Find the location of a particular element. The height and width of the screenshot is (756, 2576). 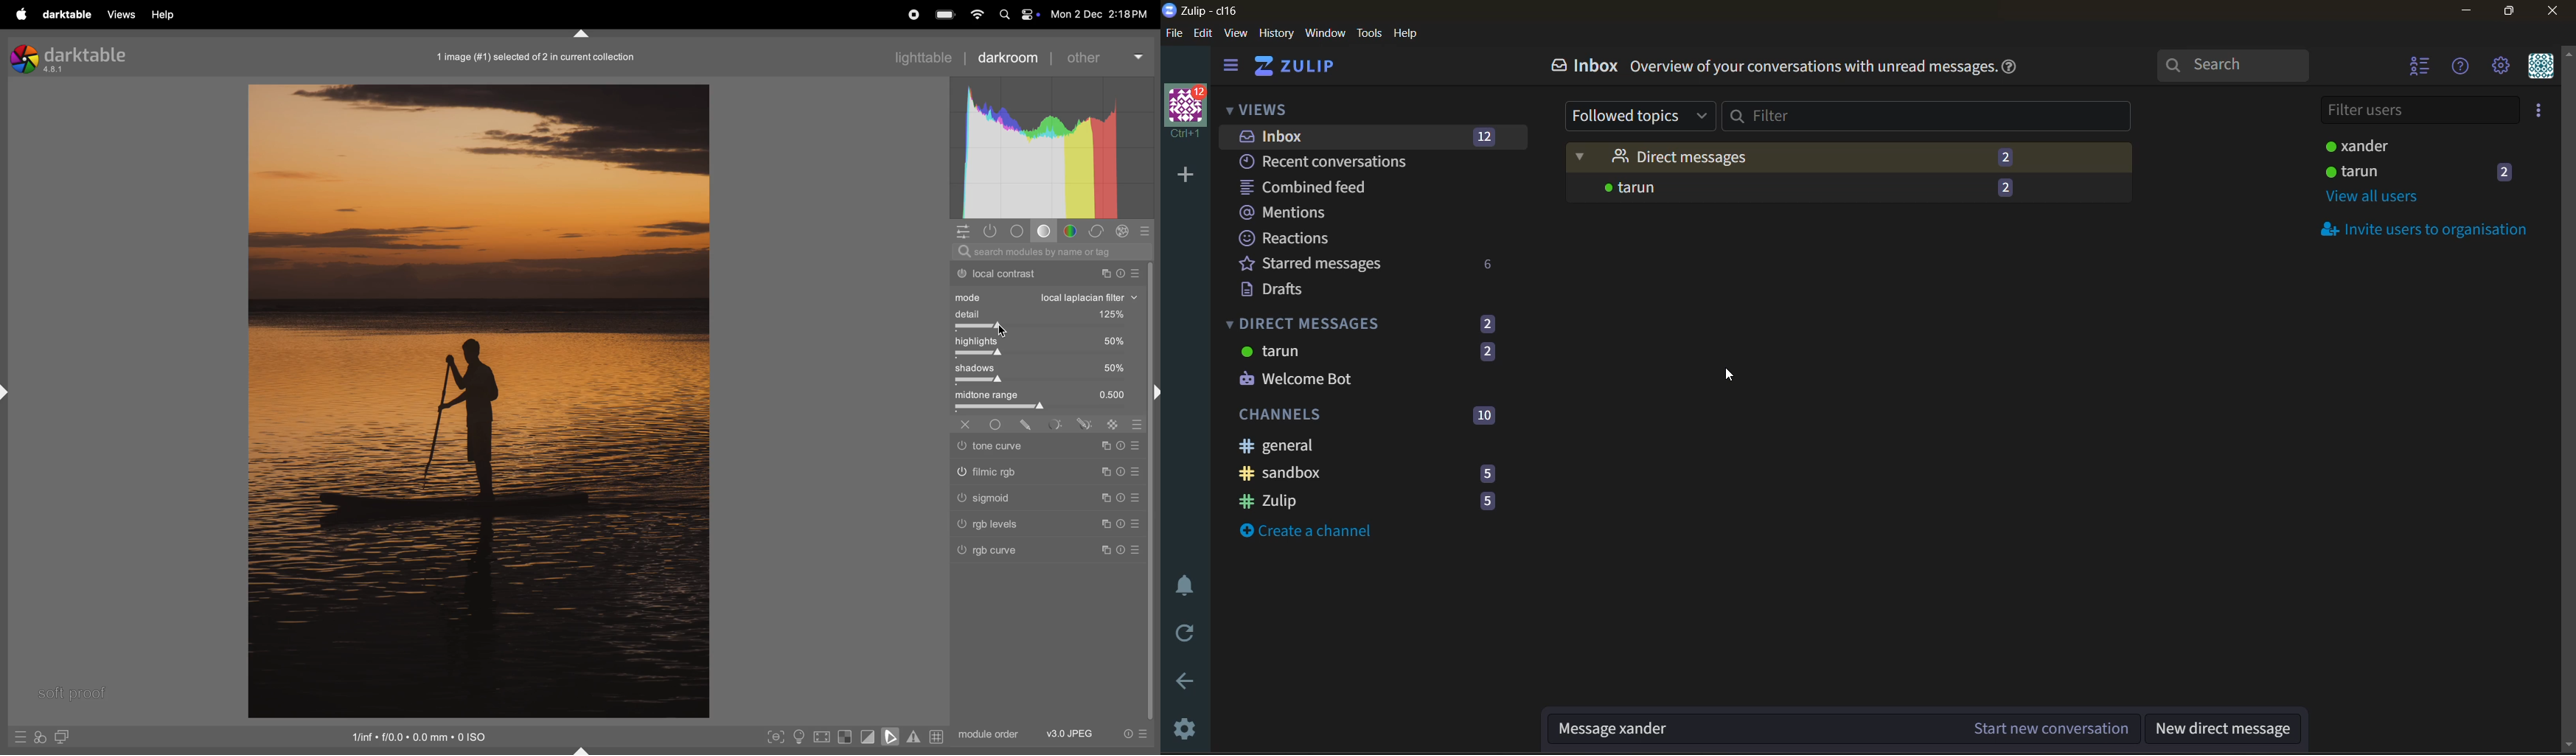

sign is located at coordinates (1109, 471).